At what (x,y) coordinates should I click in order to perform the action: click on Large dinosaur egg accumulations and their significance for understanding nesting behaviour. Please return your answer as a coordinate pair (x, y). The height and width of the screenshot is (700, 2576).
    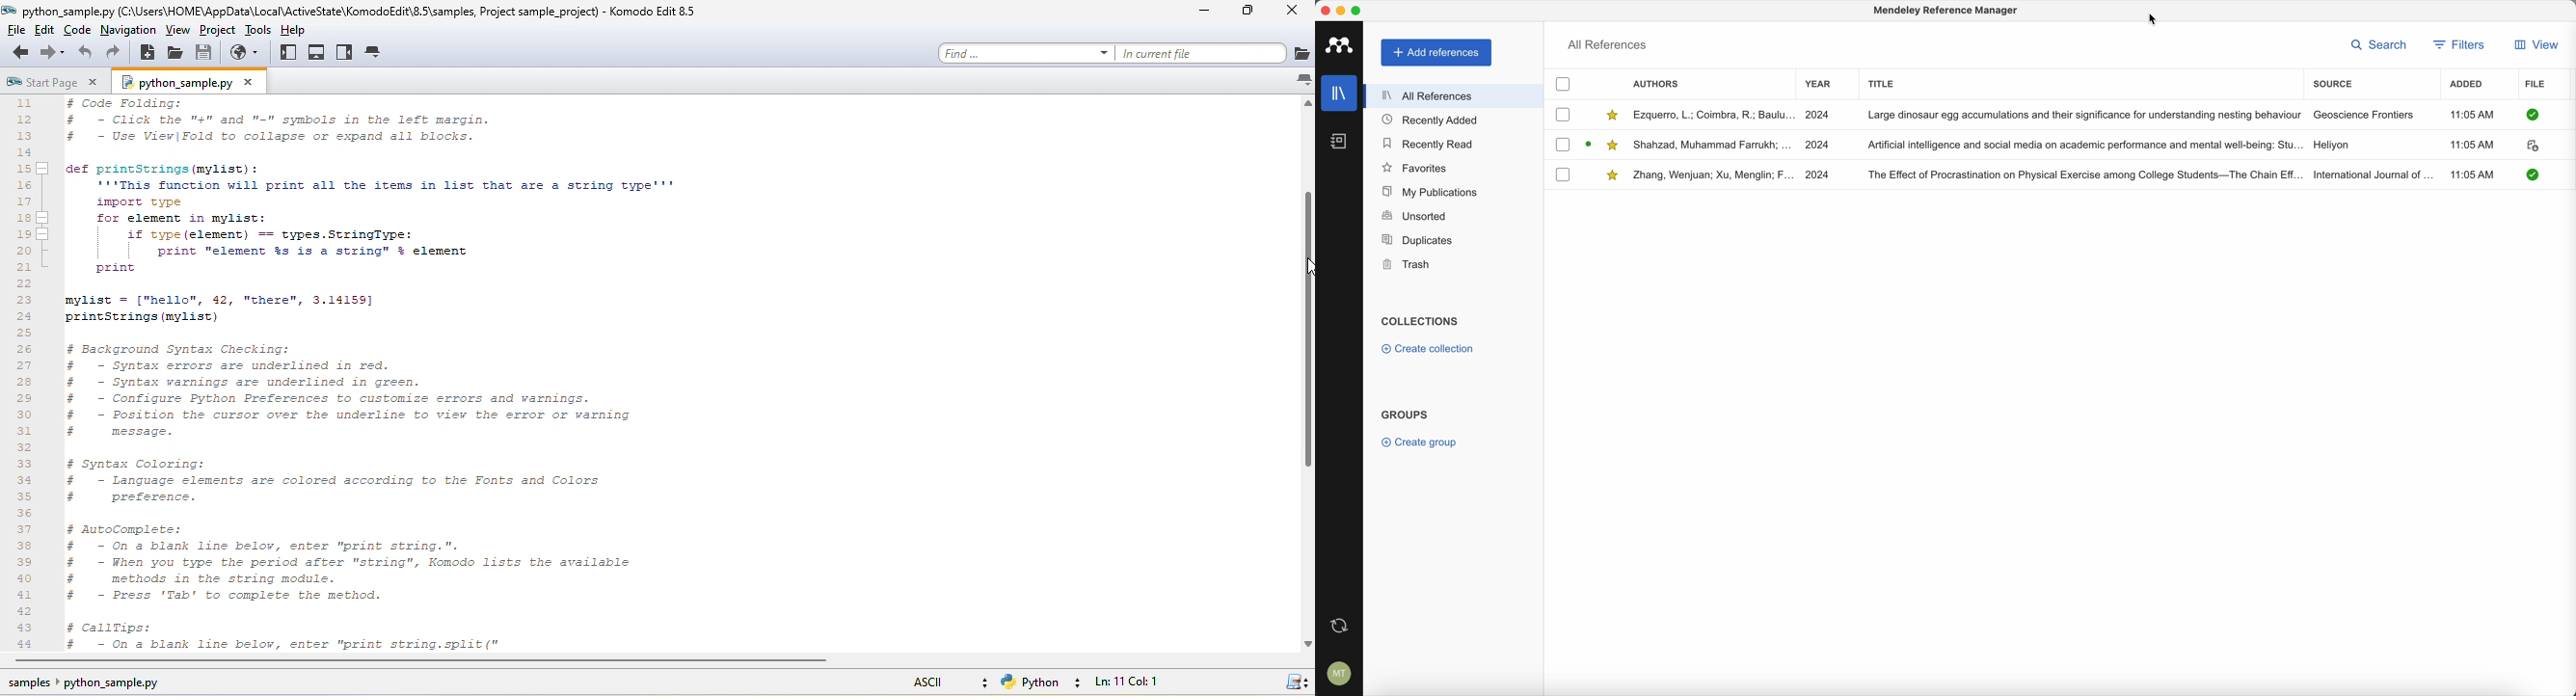
    Looking at the image, I should click on (2084, 114).